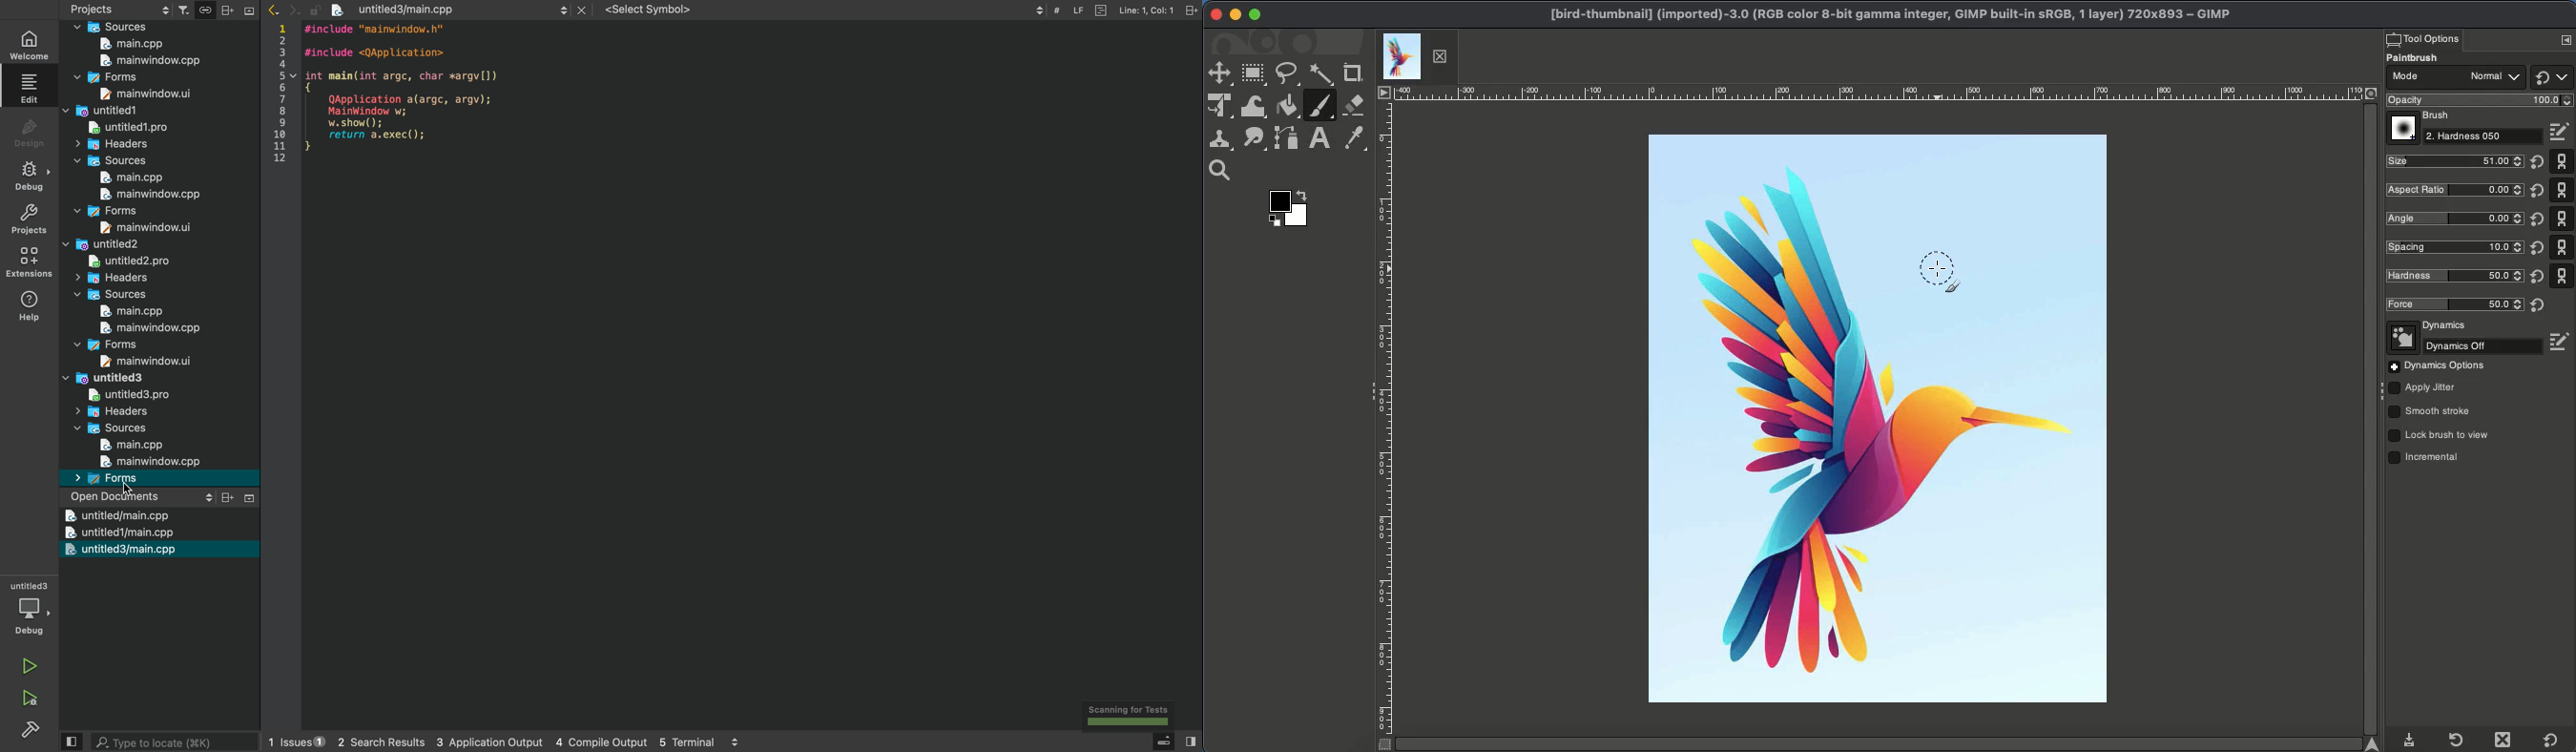  Describe the element at coordinates (99, 379) in the screenshot. I see `Untitled` at that location.